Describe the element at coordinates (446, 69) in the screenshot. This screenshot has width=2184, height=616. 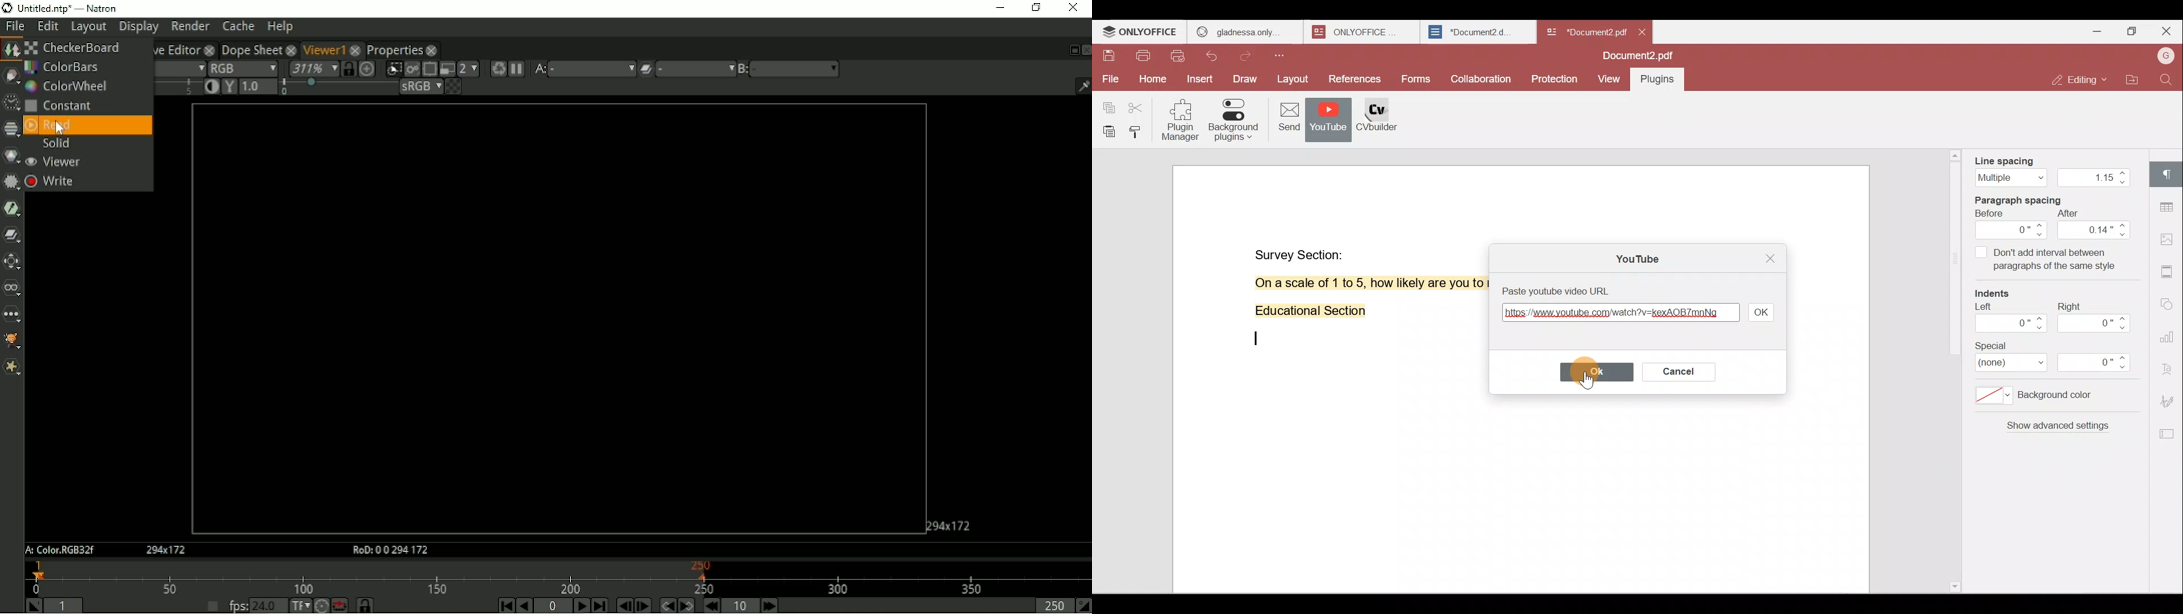
I see `Proxy mode` at that location.